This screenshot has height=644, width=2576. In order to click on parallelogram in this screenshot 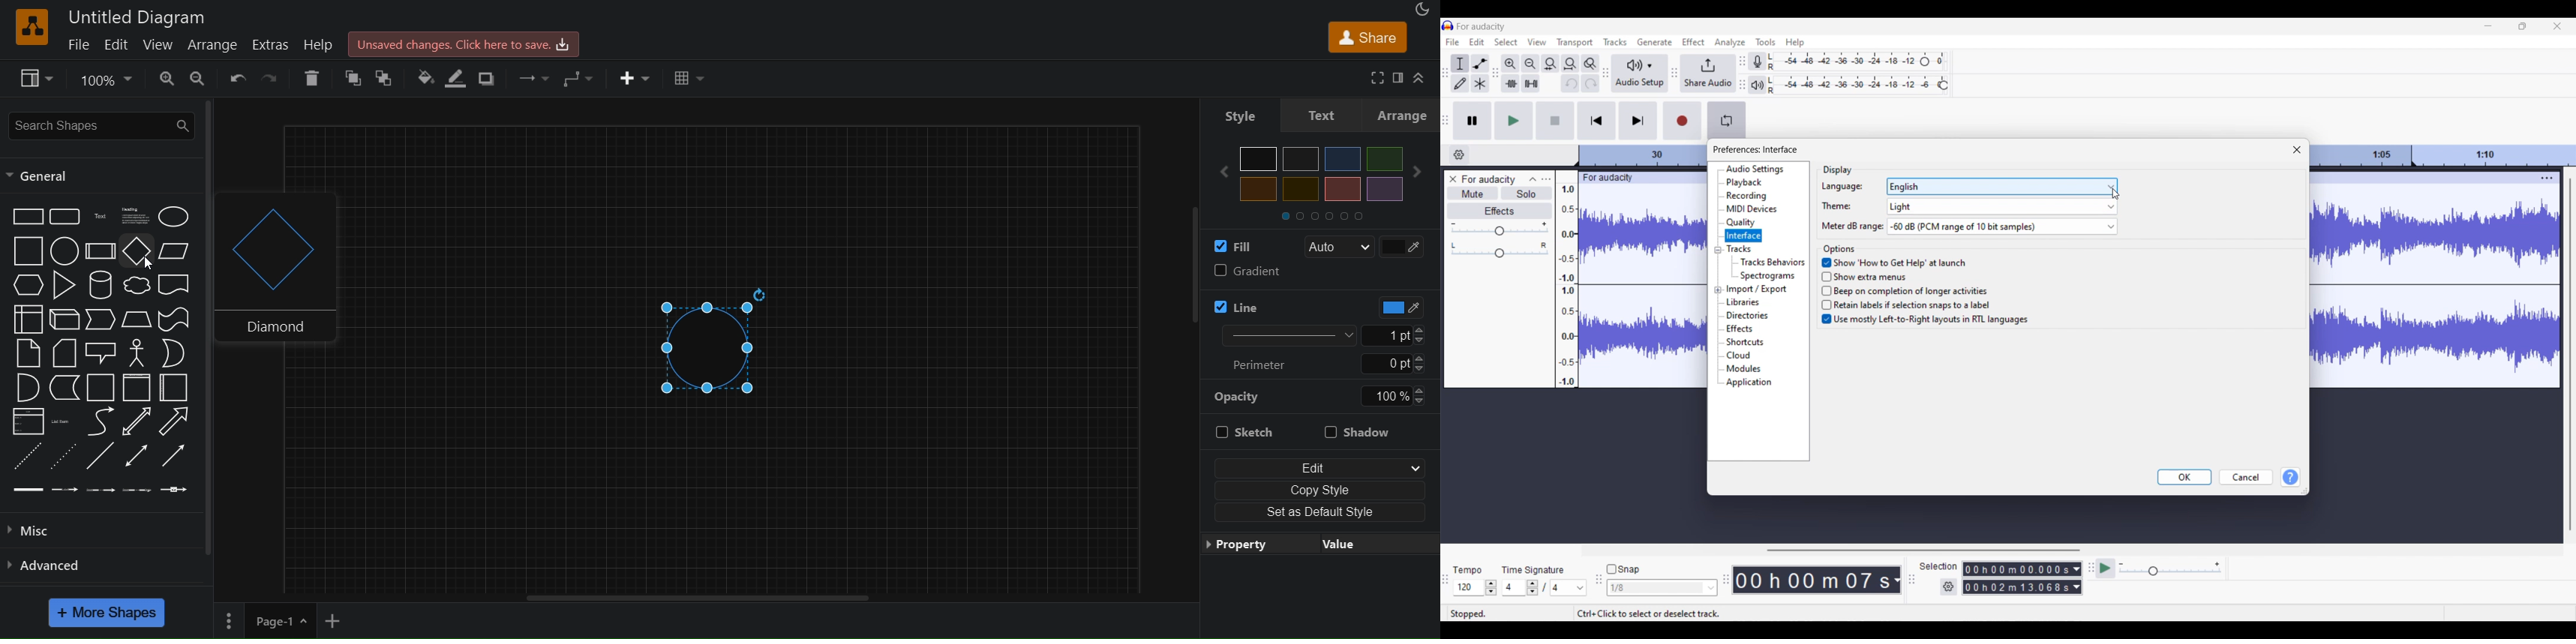, I will do `click(177, 250)`.